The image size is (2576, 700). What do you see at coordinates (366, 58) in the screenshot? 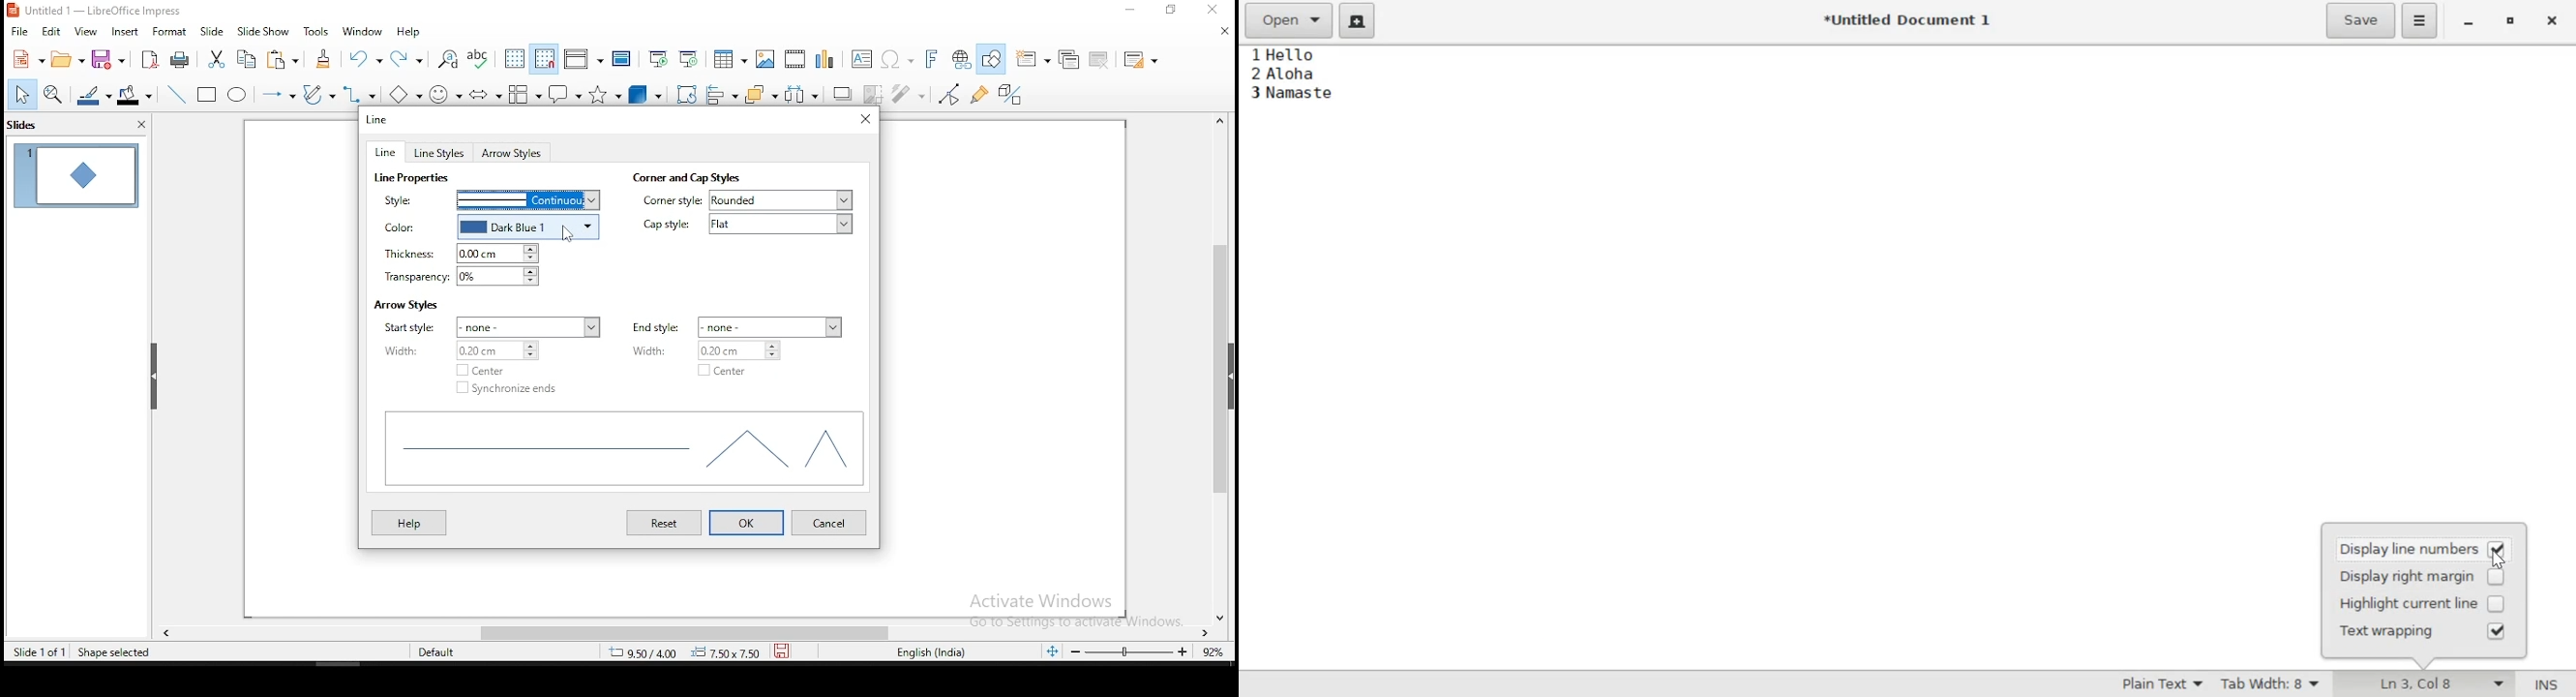
I see `undo` at bounding box center [366, 58].